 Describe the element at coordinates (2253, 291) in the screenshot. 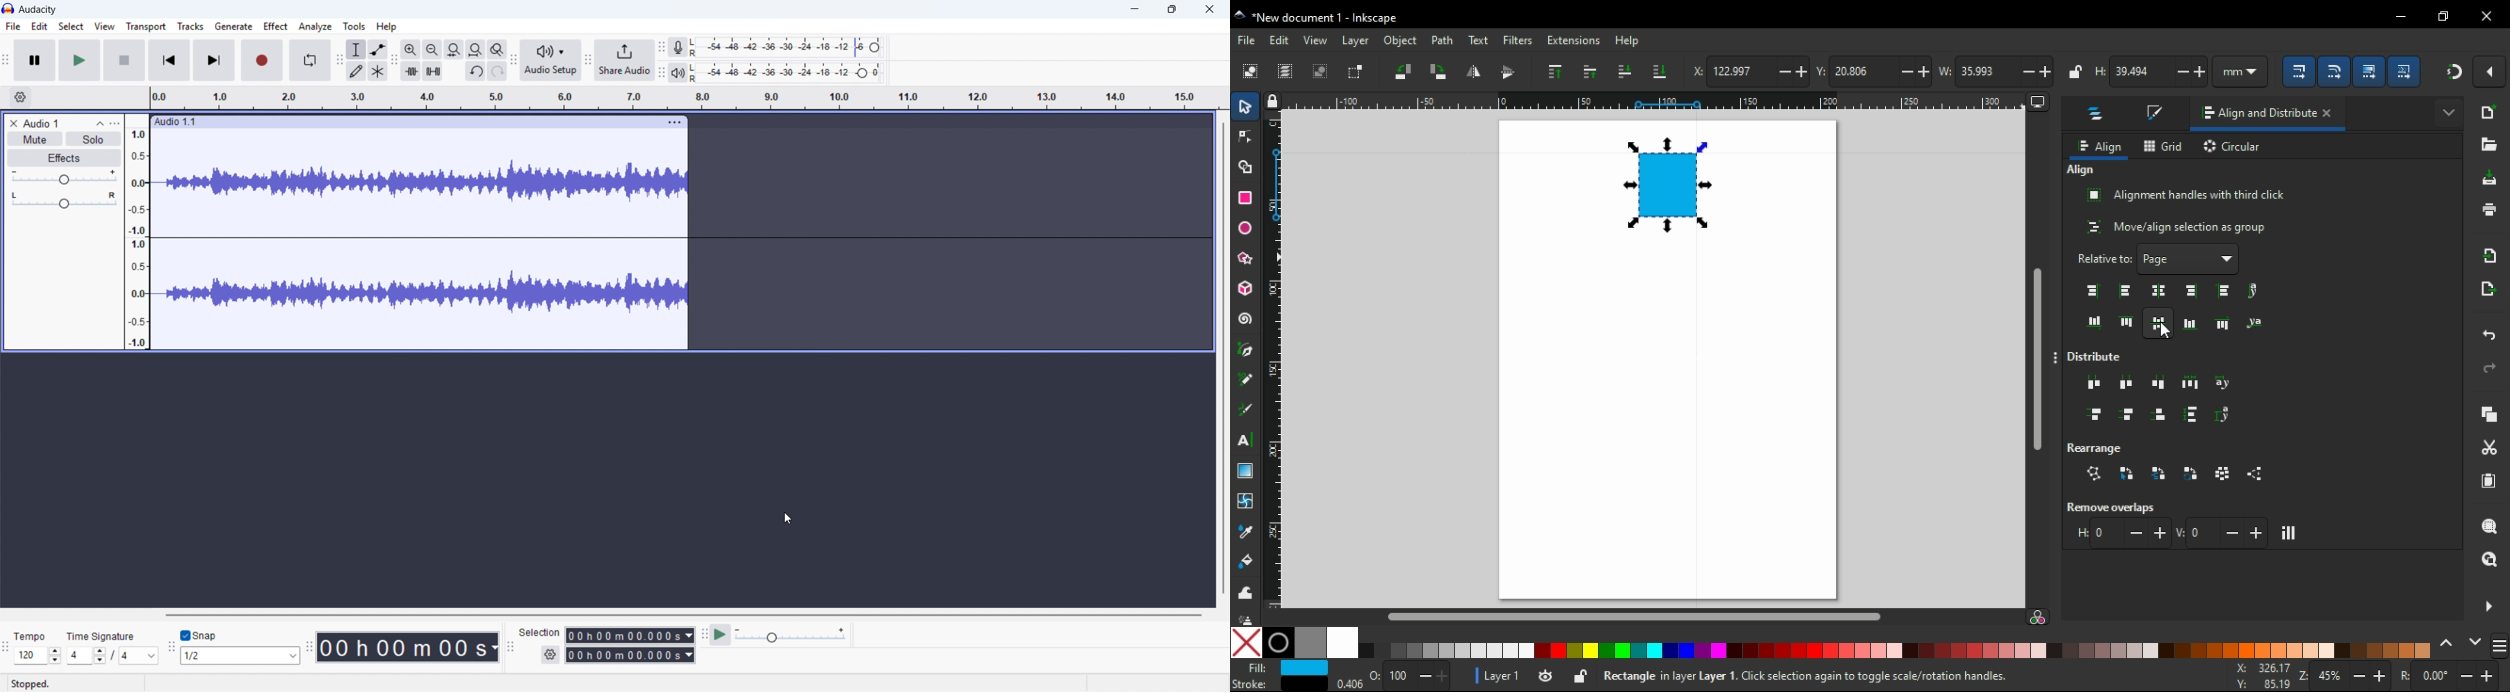

I see `align text anchors horizontally` at that location.